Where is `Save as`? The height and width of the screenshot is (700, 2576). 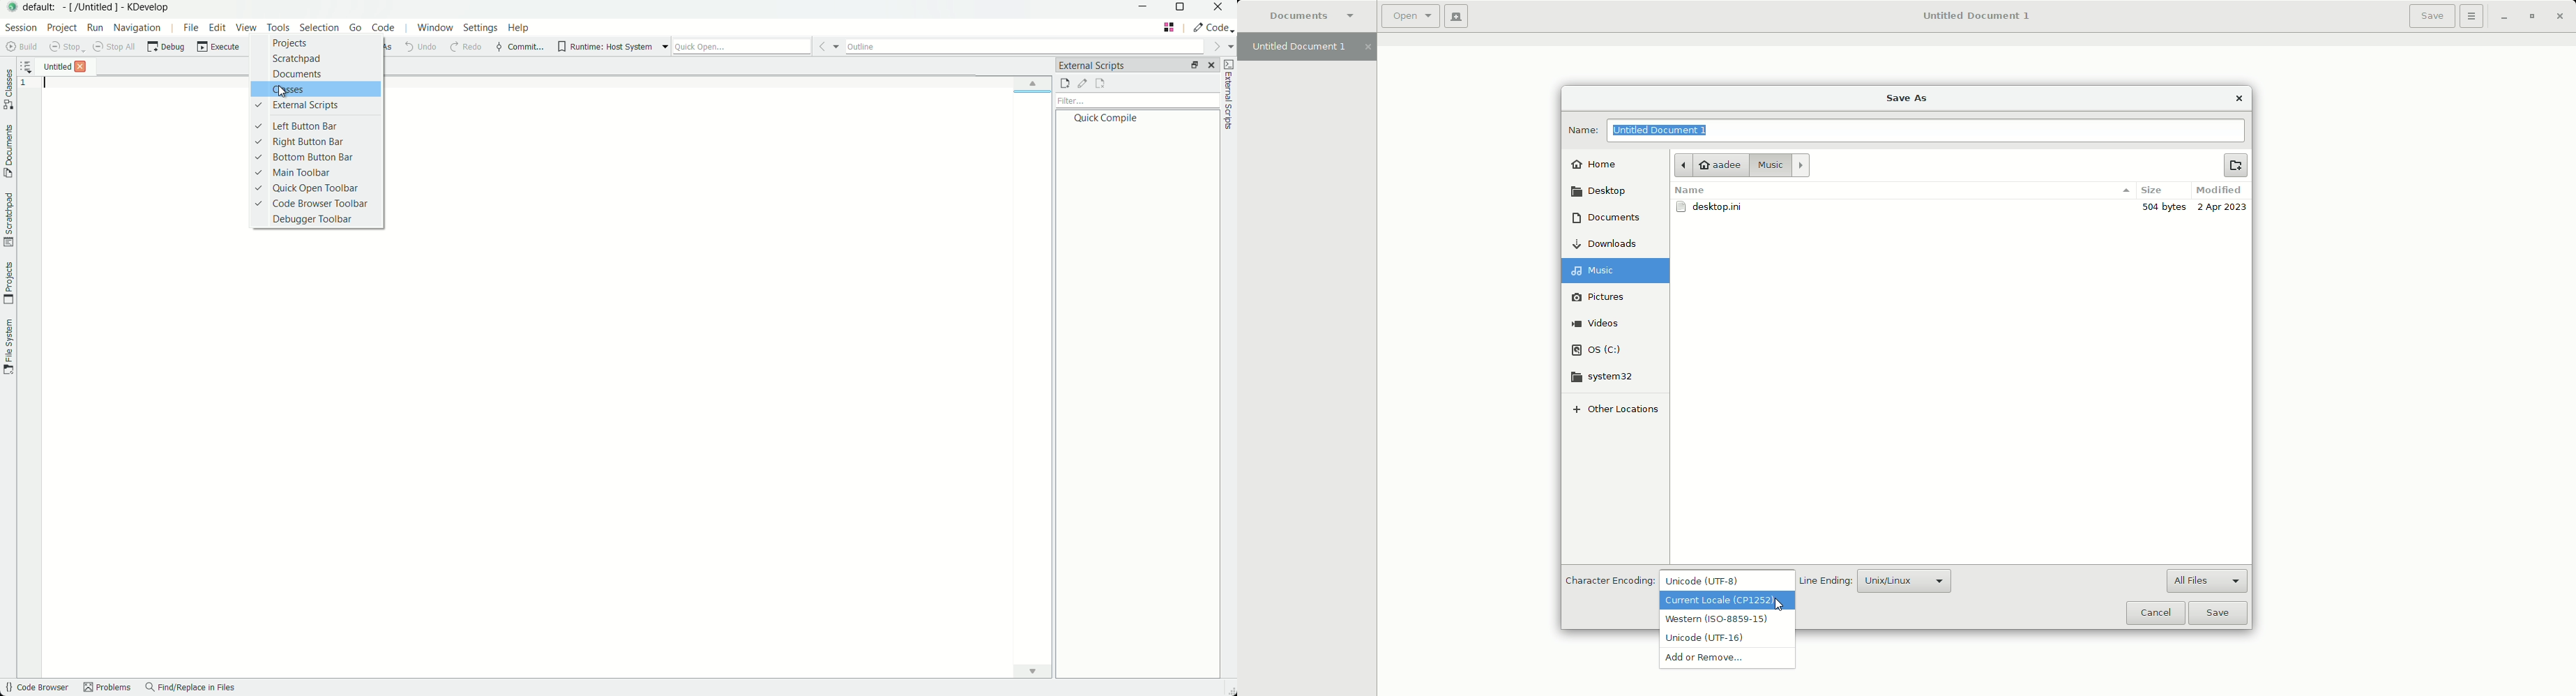 Save as is located at coordinates (1911, 97).